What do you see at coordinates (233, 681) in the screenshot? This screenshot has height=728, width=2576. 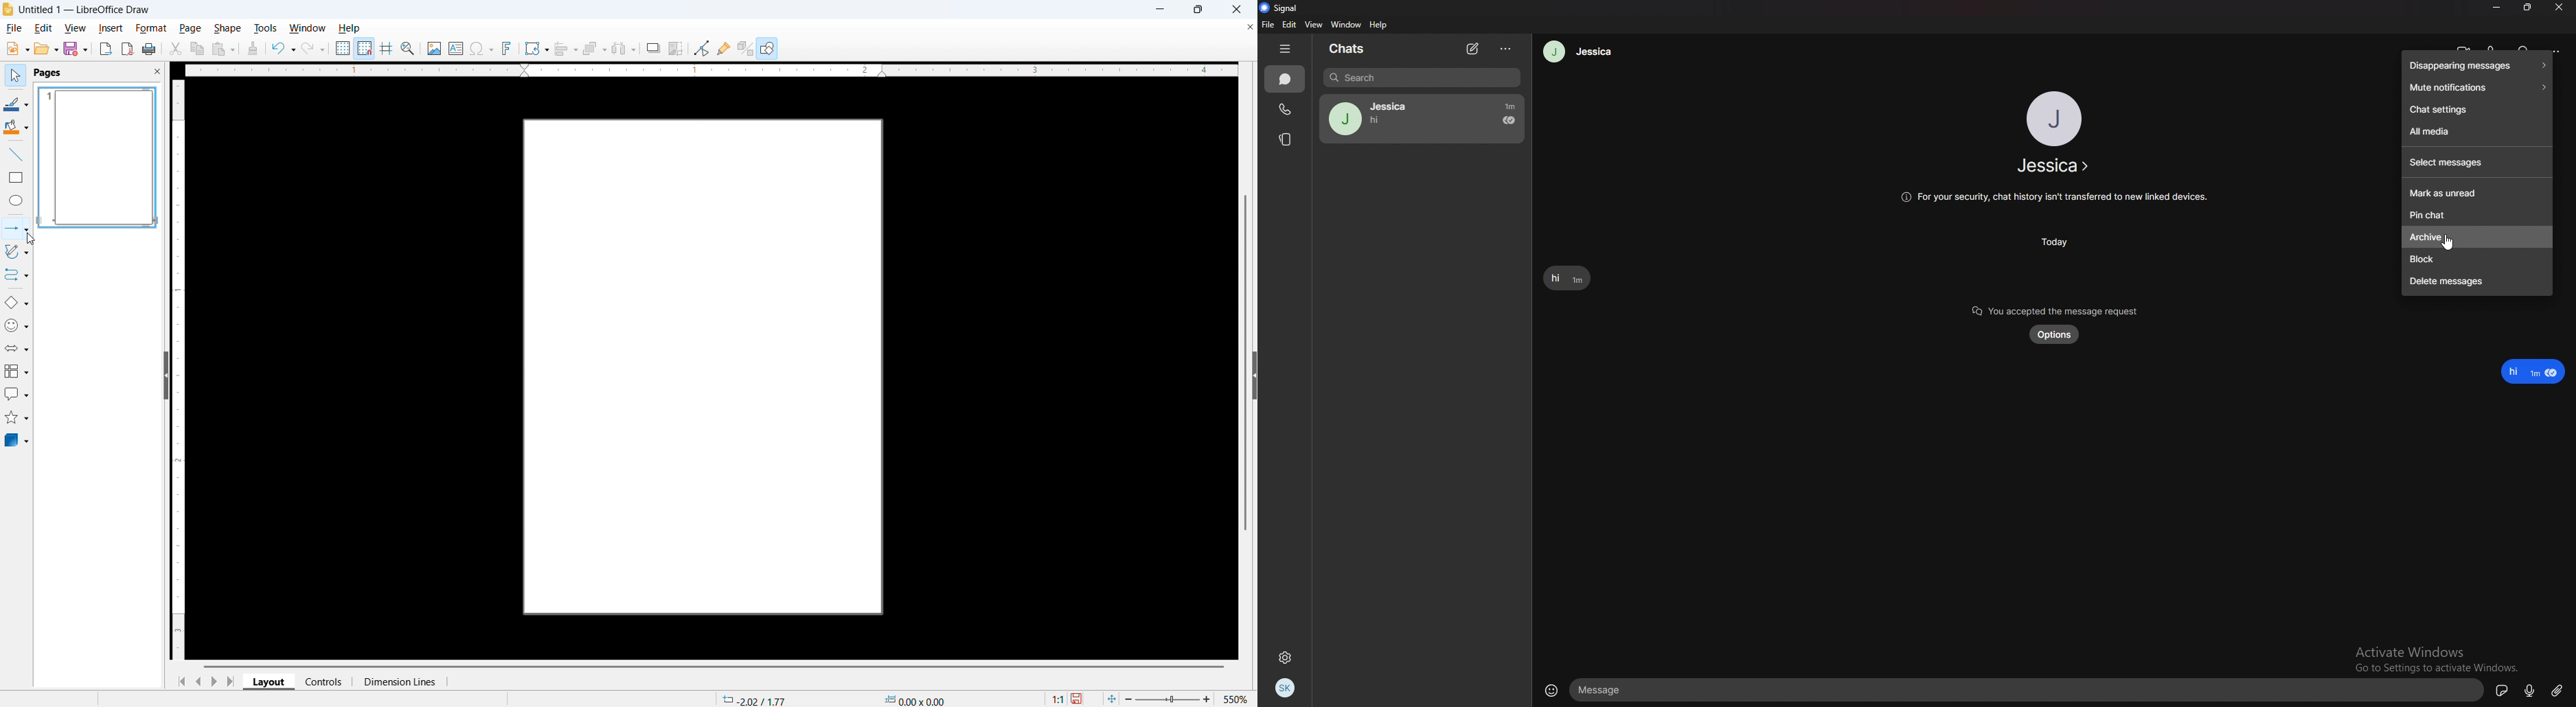 I see `Go to last page ` at bounding box center [233, 681].